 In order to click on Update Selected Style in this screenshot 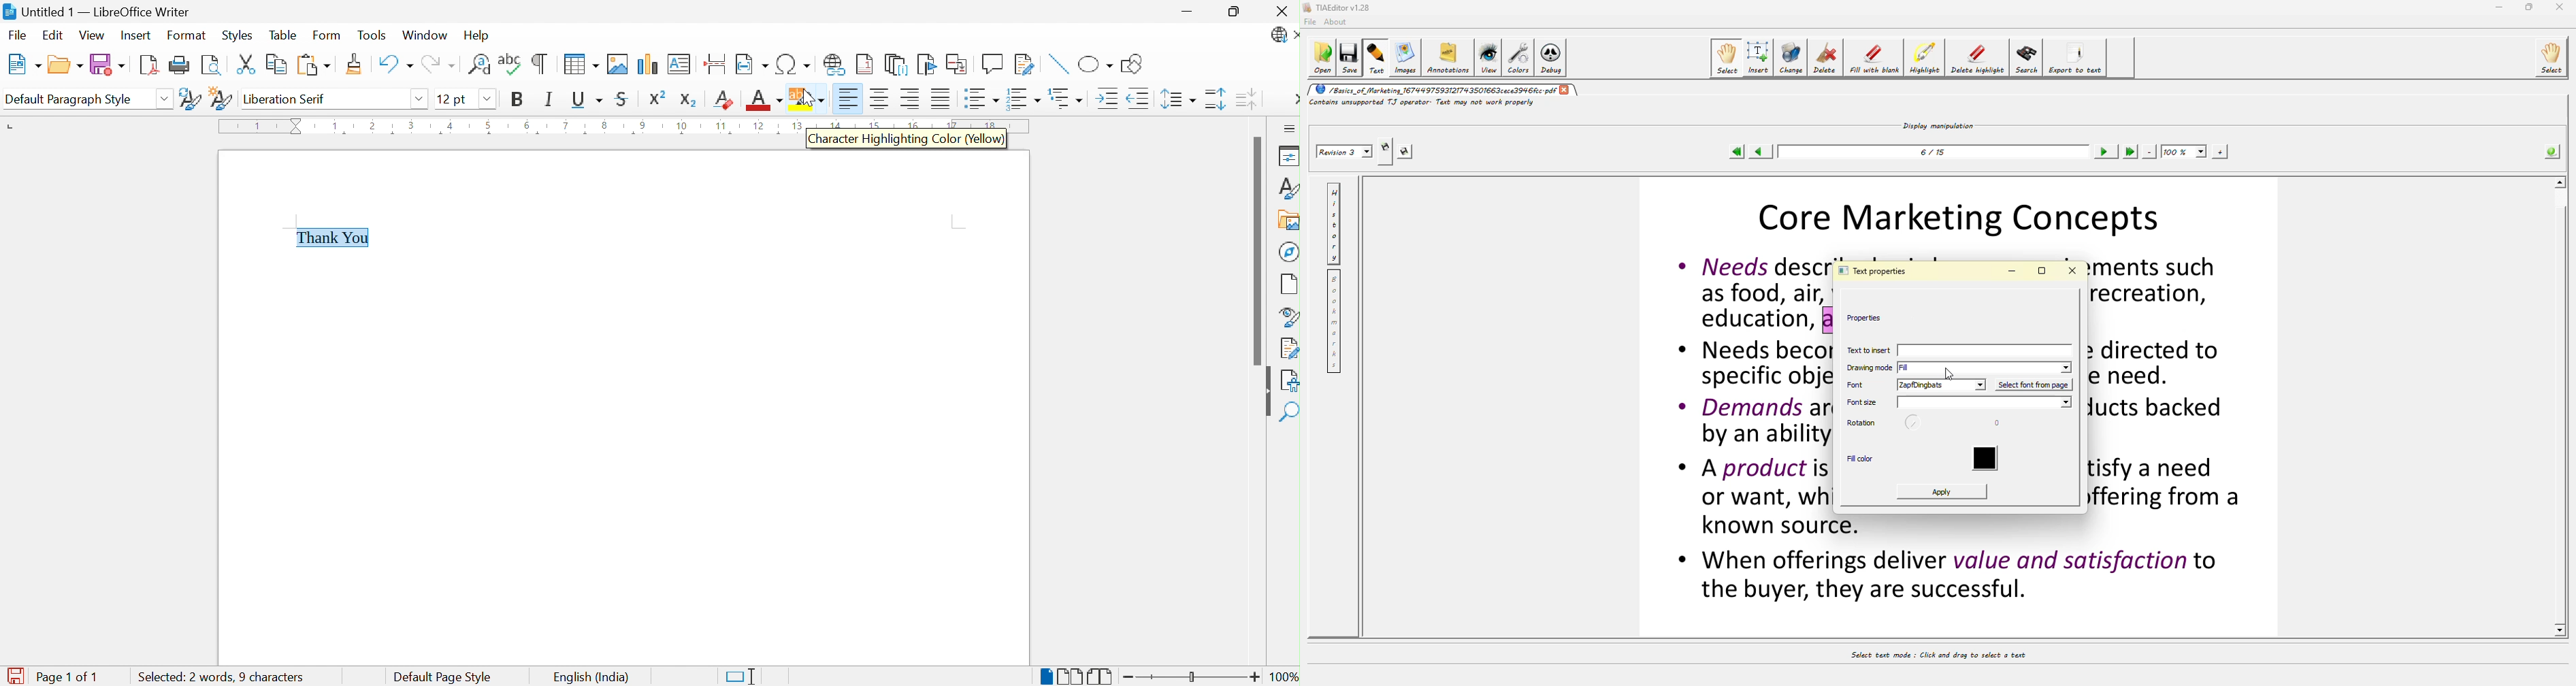, I will do `click(191, 100)`.